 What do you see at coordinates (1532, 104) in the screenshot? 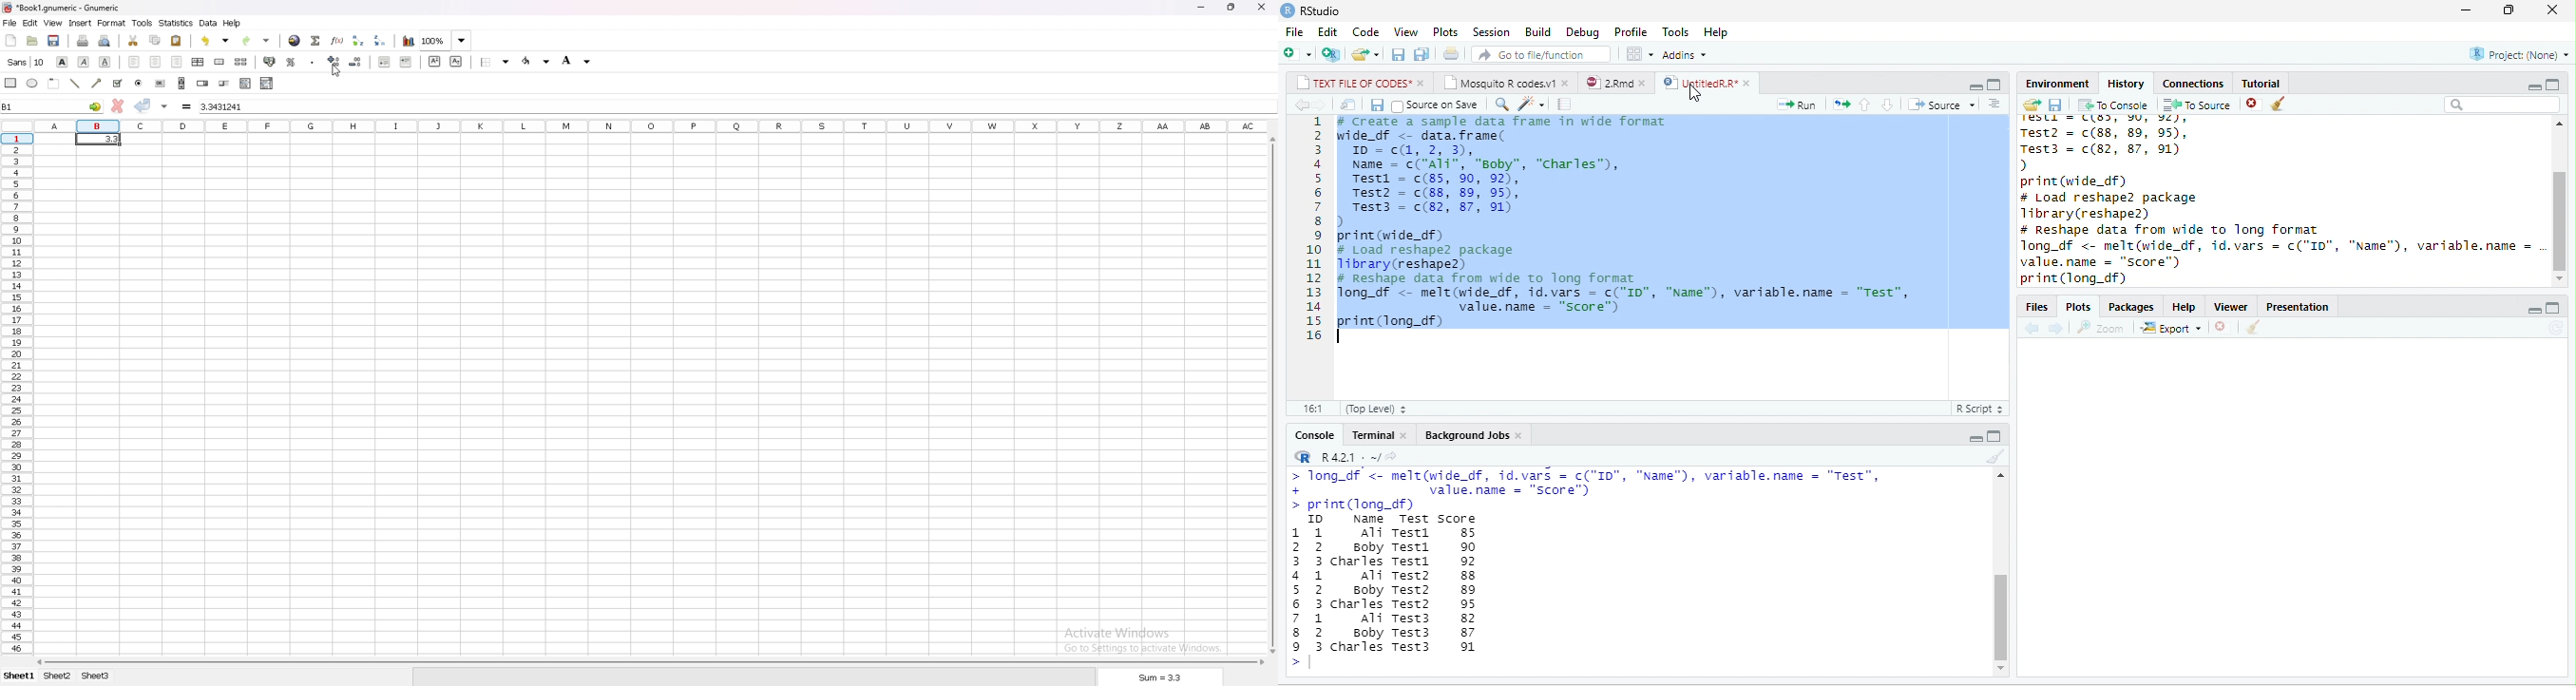
I see `code tools` at bounding box center [1532, 104].